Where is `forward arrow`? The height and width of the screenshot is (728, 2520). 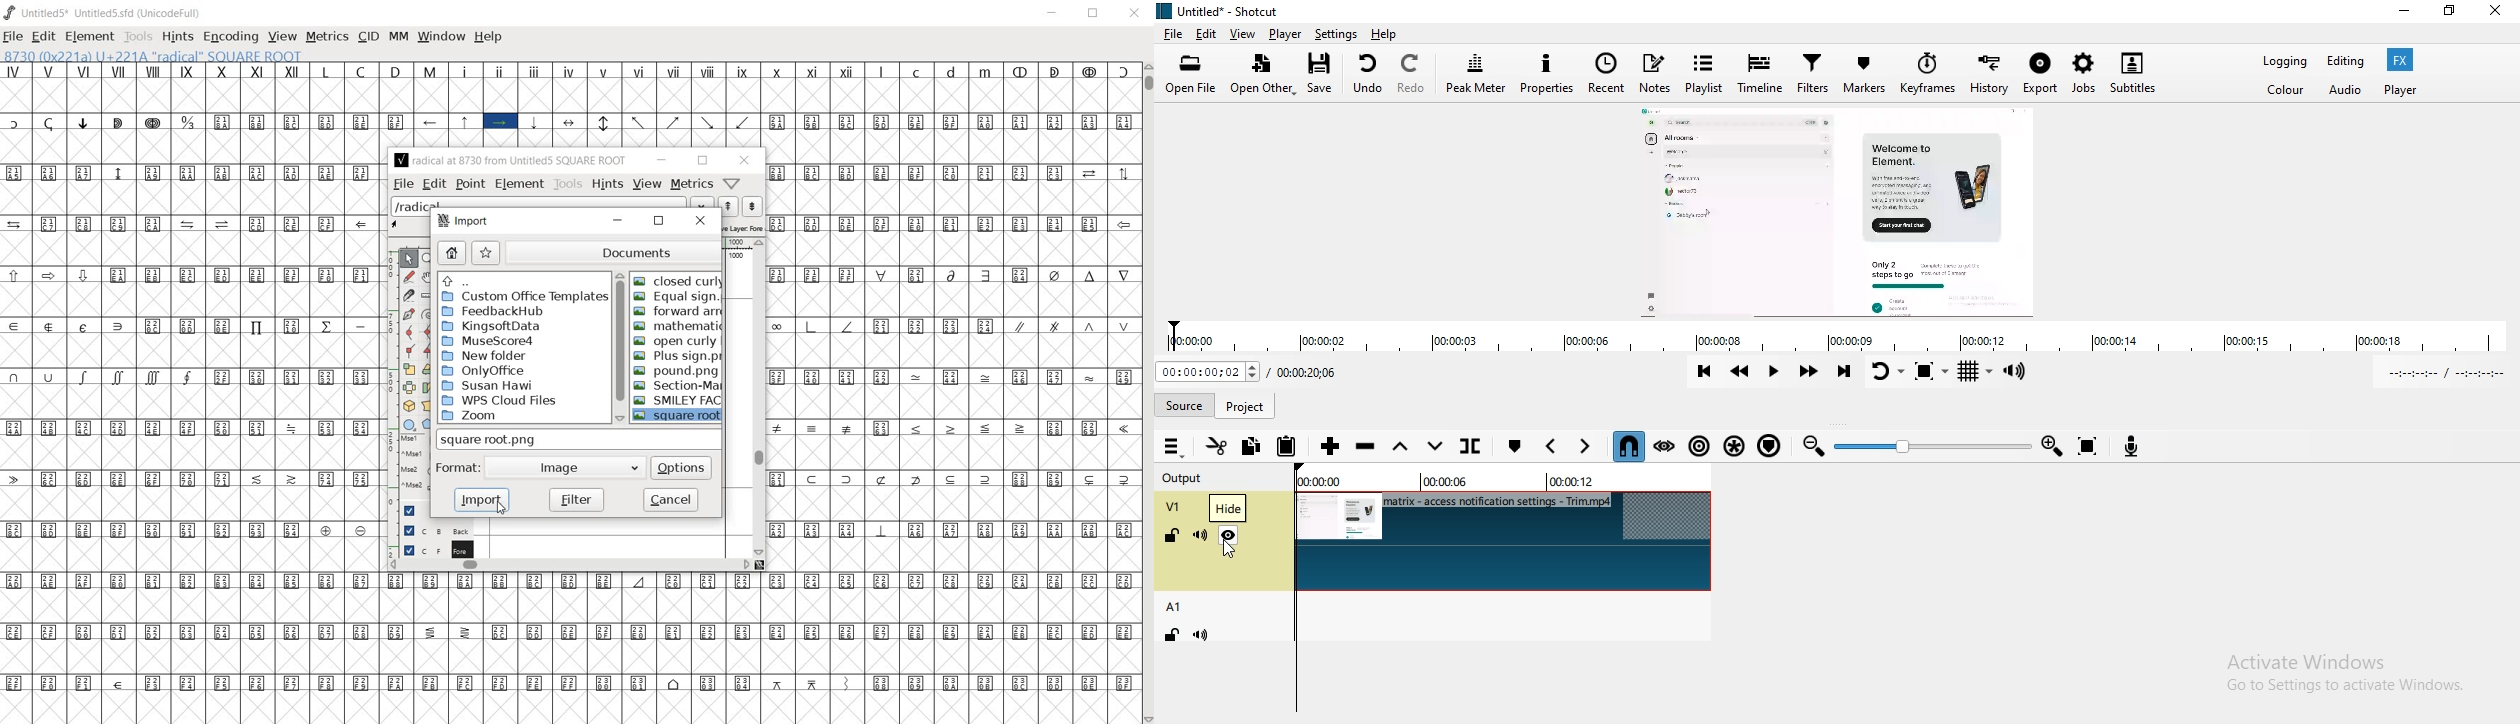 forward arrow is located at coordinates (679, 312).